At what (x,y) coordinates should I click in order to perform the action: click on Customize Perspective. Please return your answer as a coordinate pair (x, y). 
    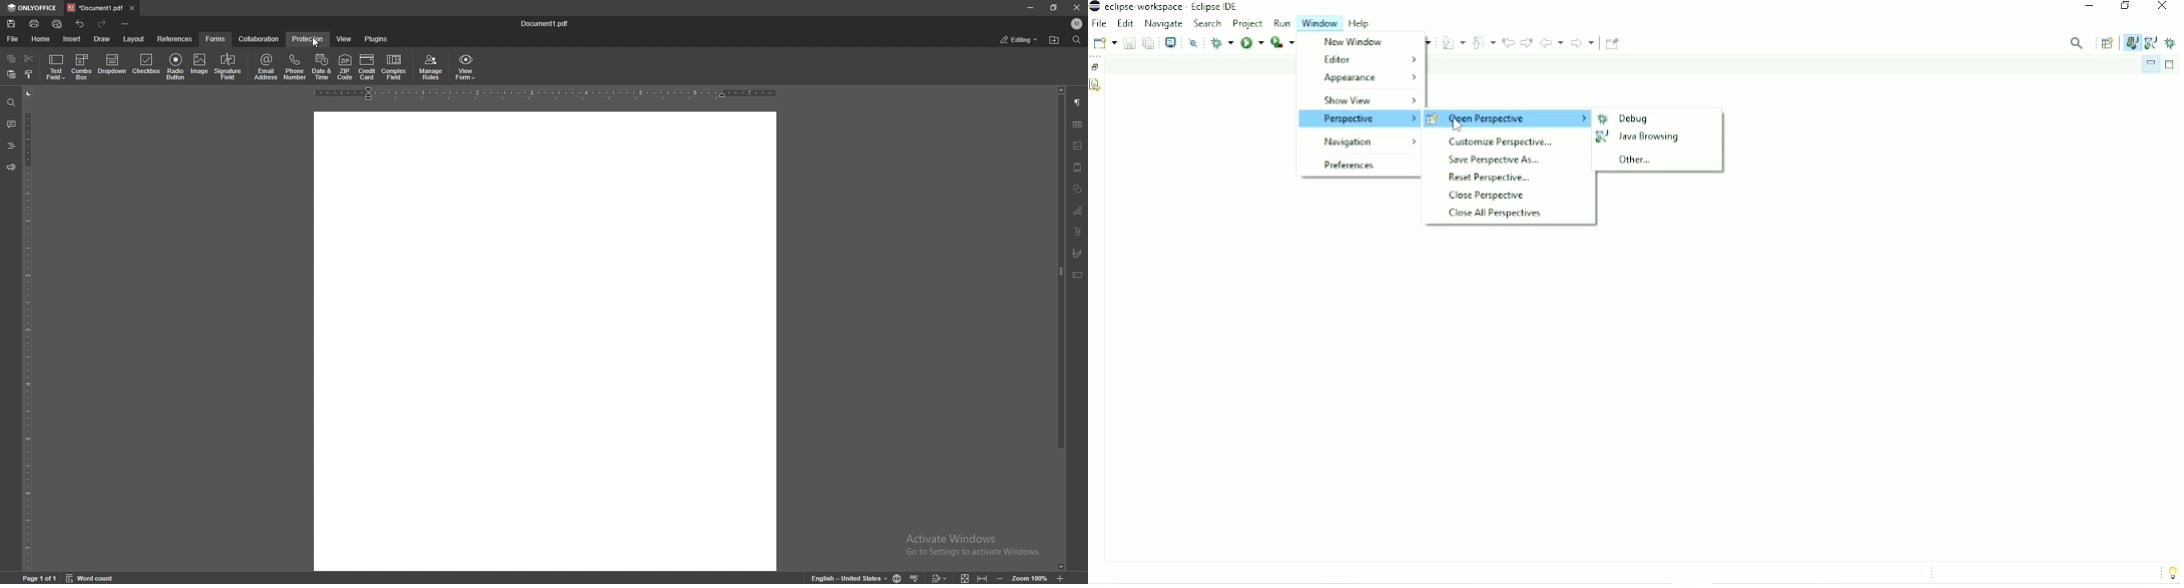
    Looking at the image, I should click on (1500, 142).